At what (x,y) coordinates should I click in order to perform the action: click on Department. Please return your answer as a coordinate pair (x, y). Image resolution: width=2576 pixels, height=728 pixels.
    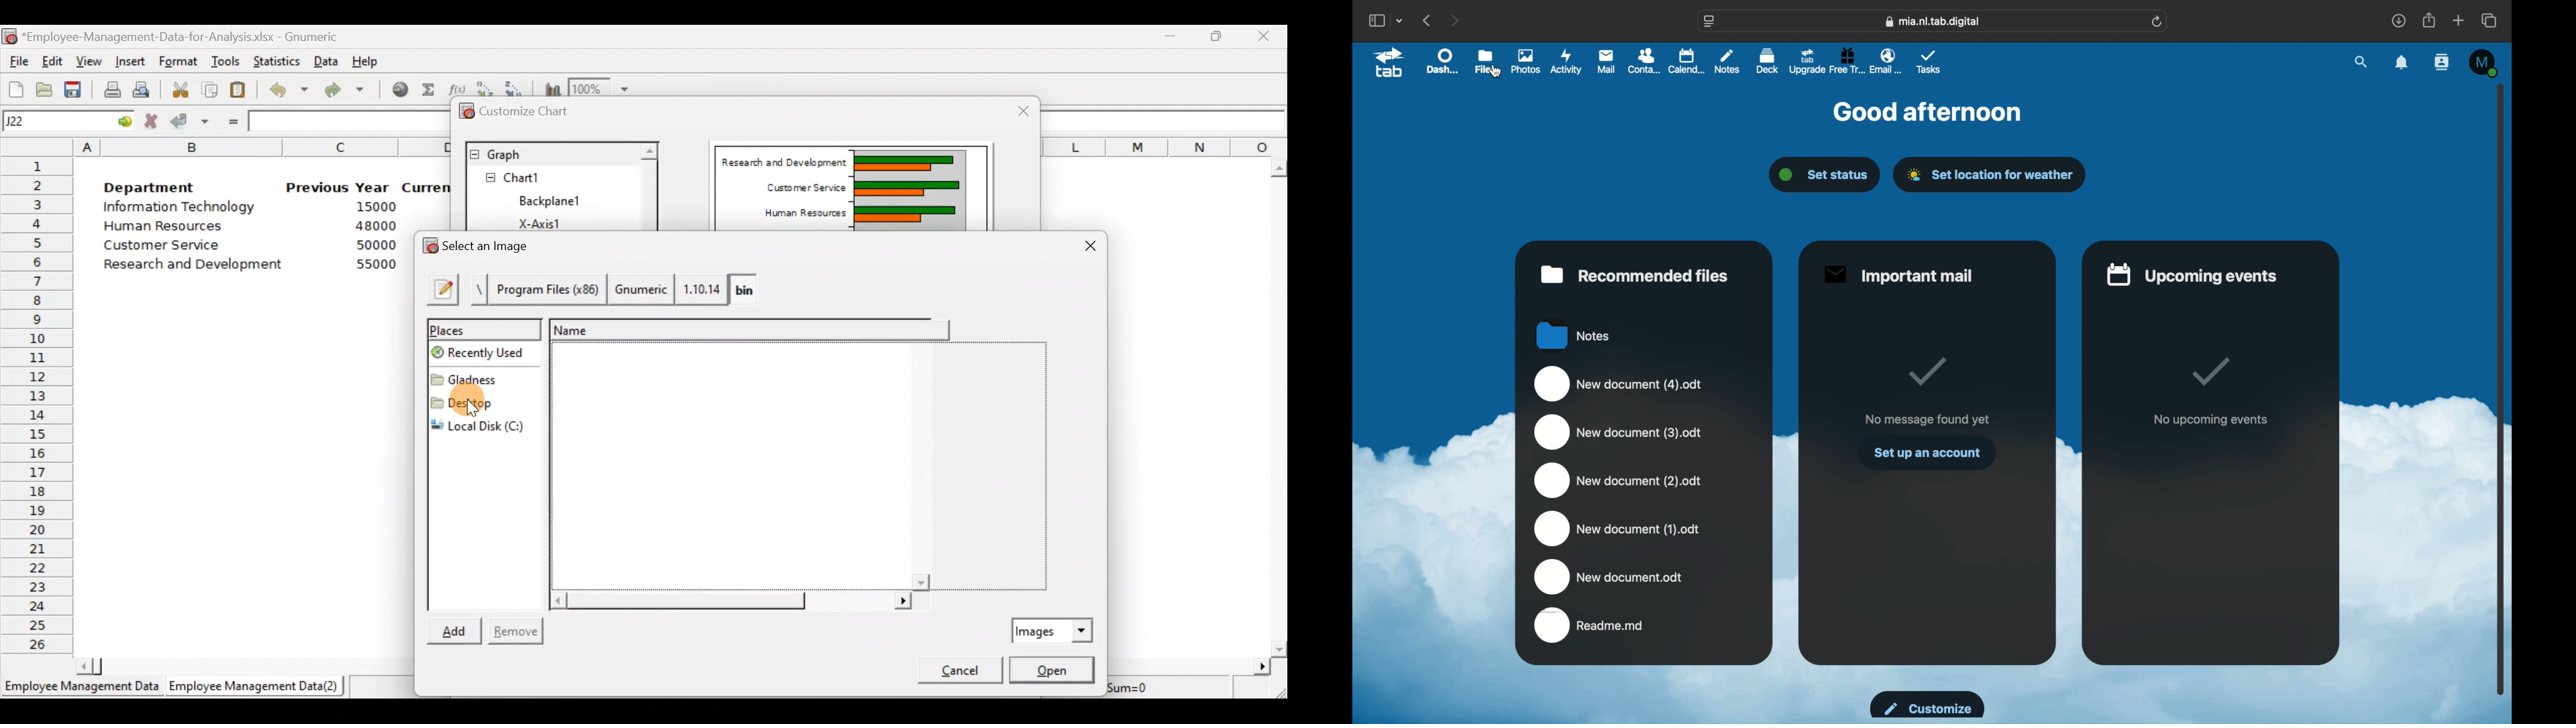
    Looking at the image, I should click on (160, 188).